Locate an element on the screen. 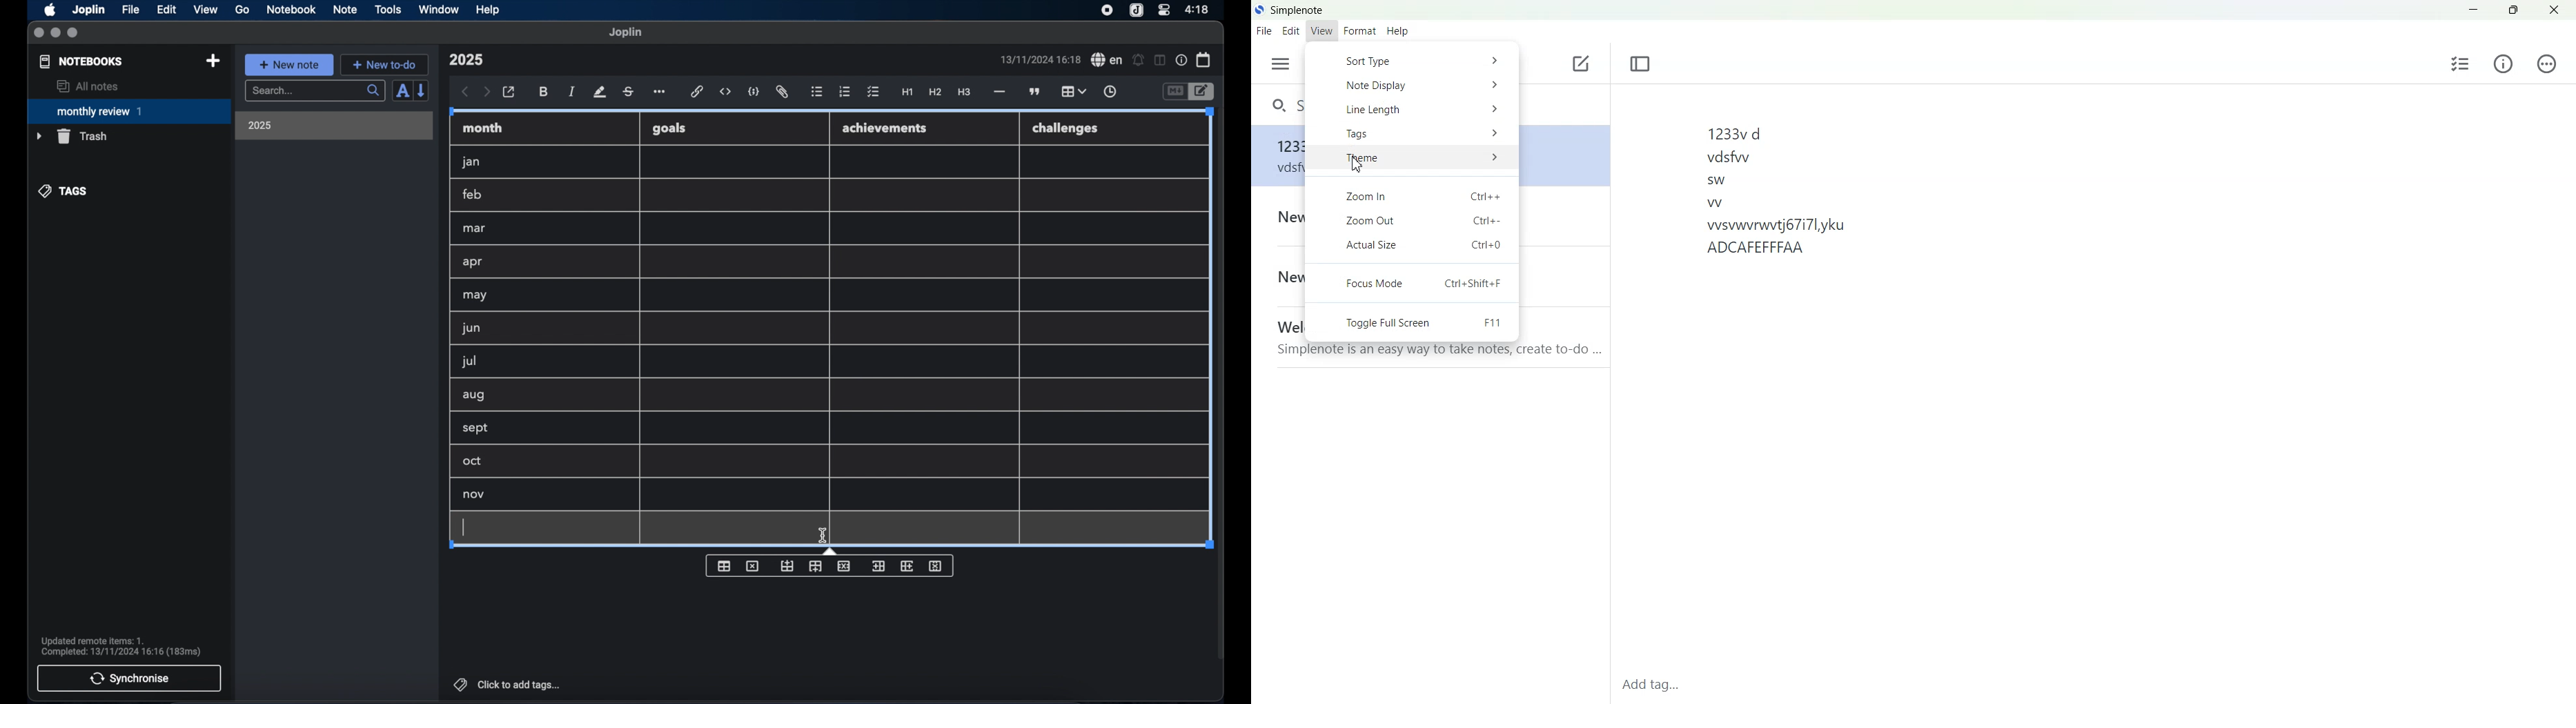 The height and width of the screenshot is (728, 2576). bold is located at coordinates (545, 92).